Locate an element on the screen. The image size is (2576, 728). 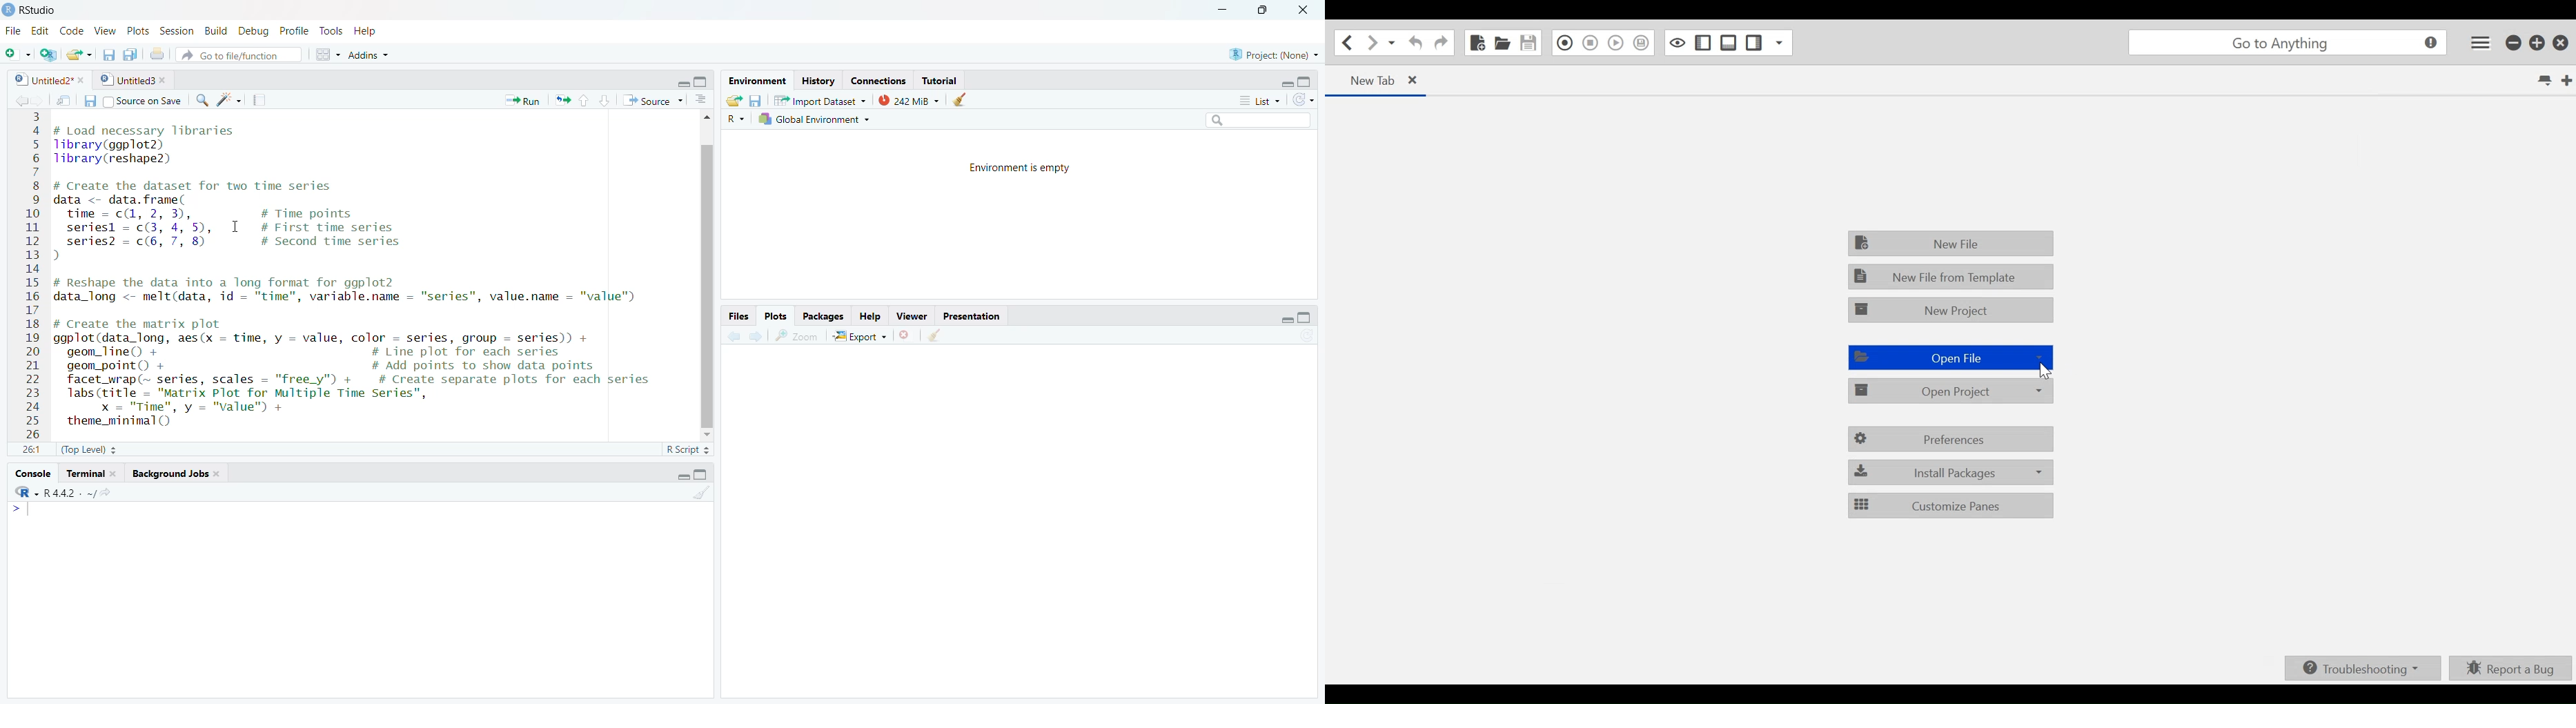
save workspace is located at coordinates (755, 99).